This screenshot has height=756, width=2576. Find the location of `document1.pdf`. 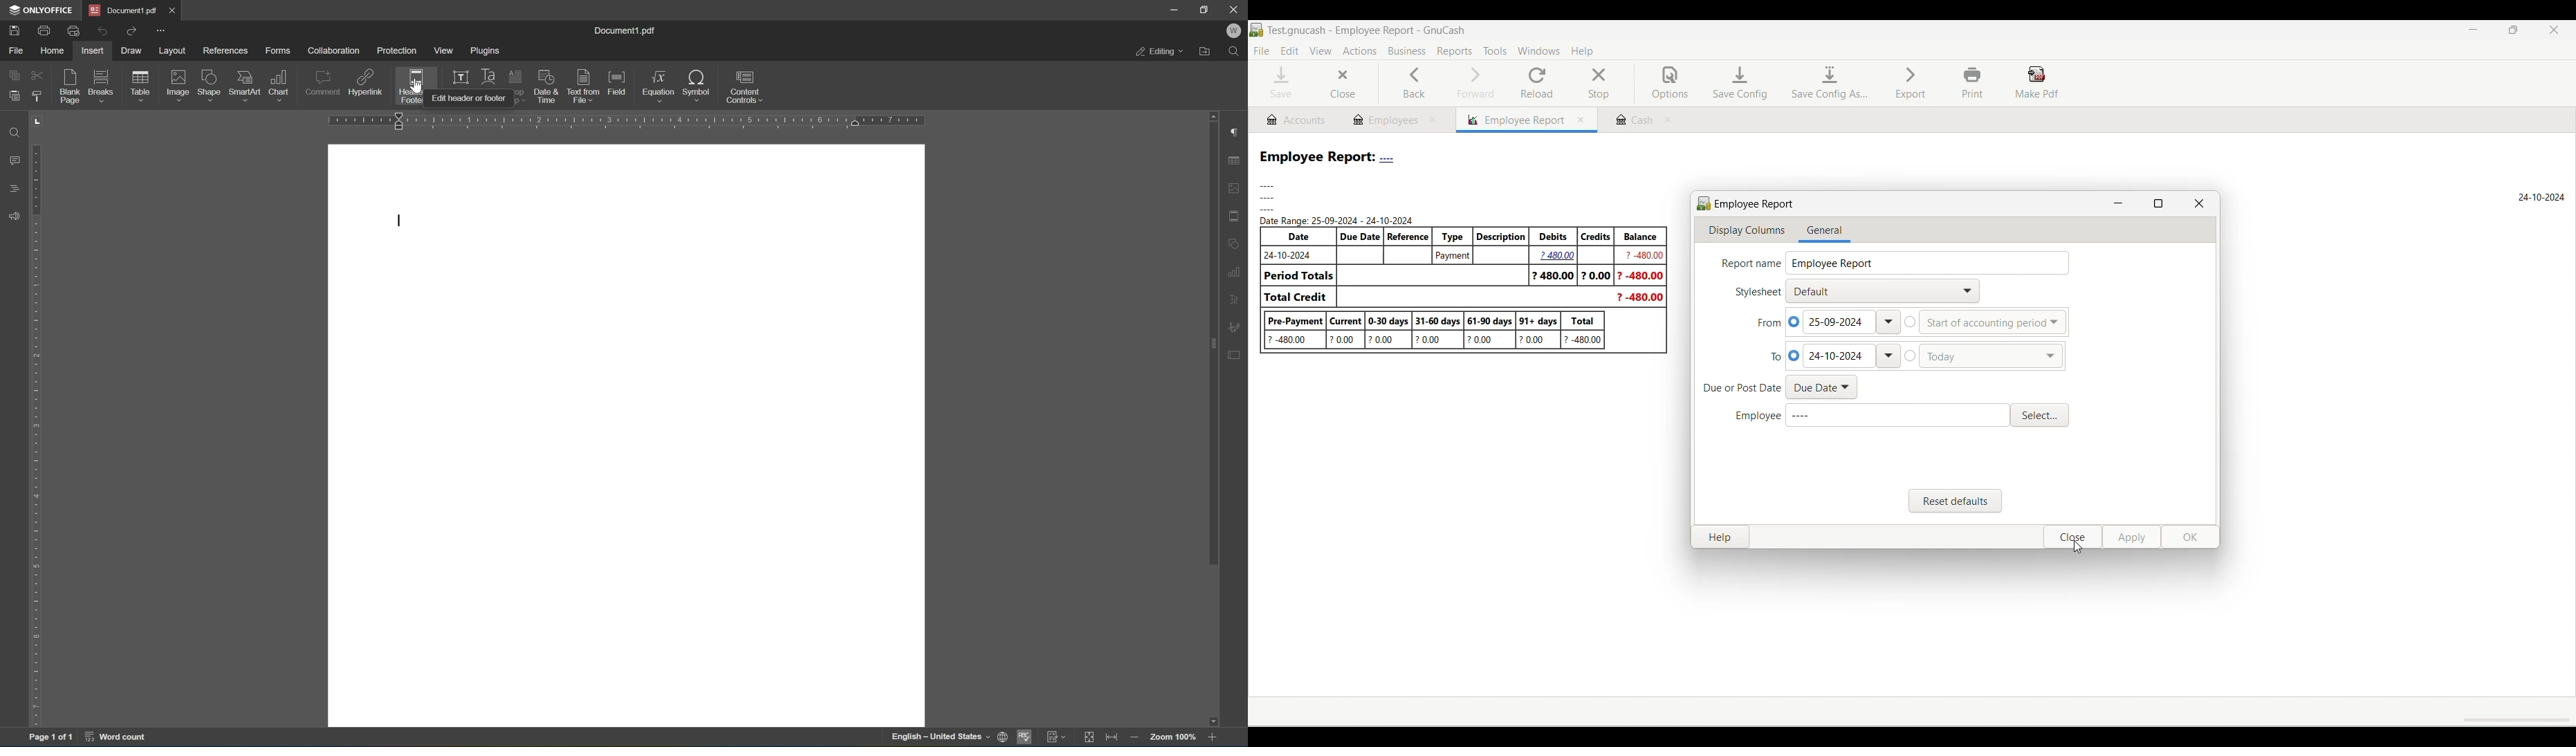

document1.pdf is located at coordinates (628, 30).